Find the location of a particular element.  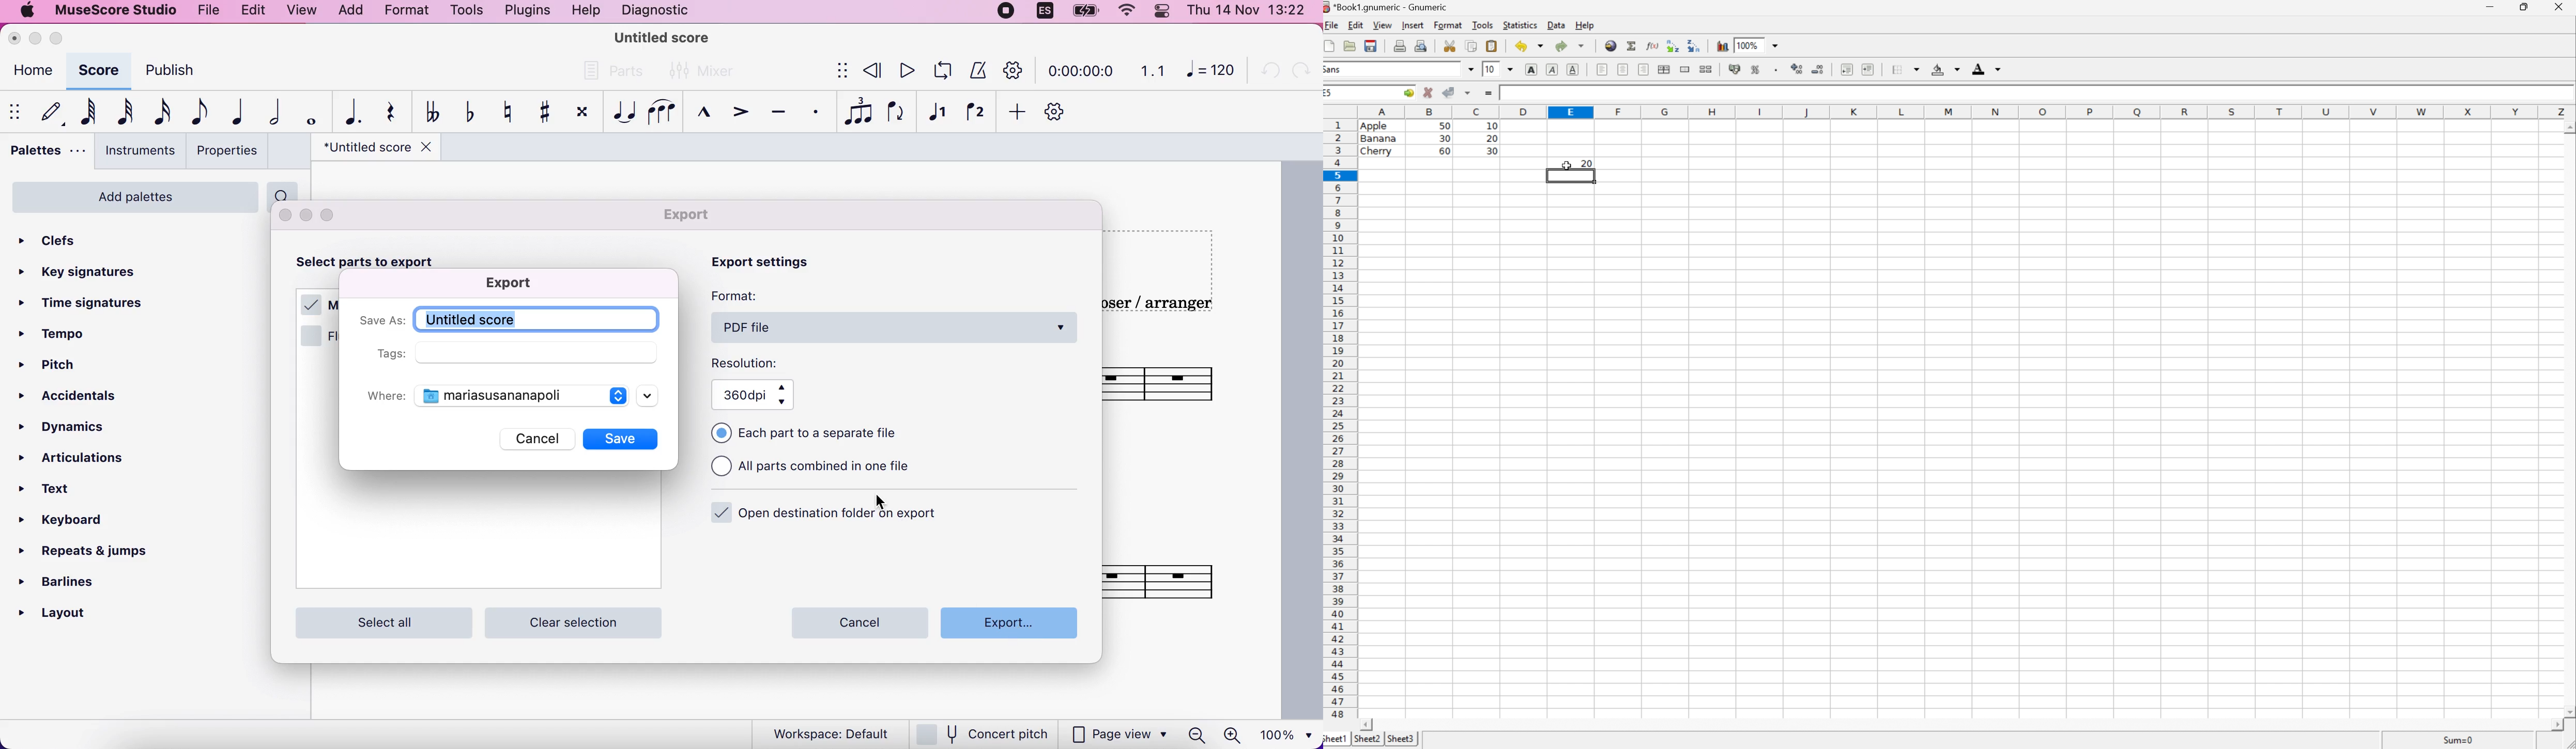

tuples is located at coordinates (855, 113).